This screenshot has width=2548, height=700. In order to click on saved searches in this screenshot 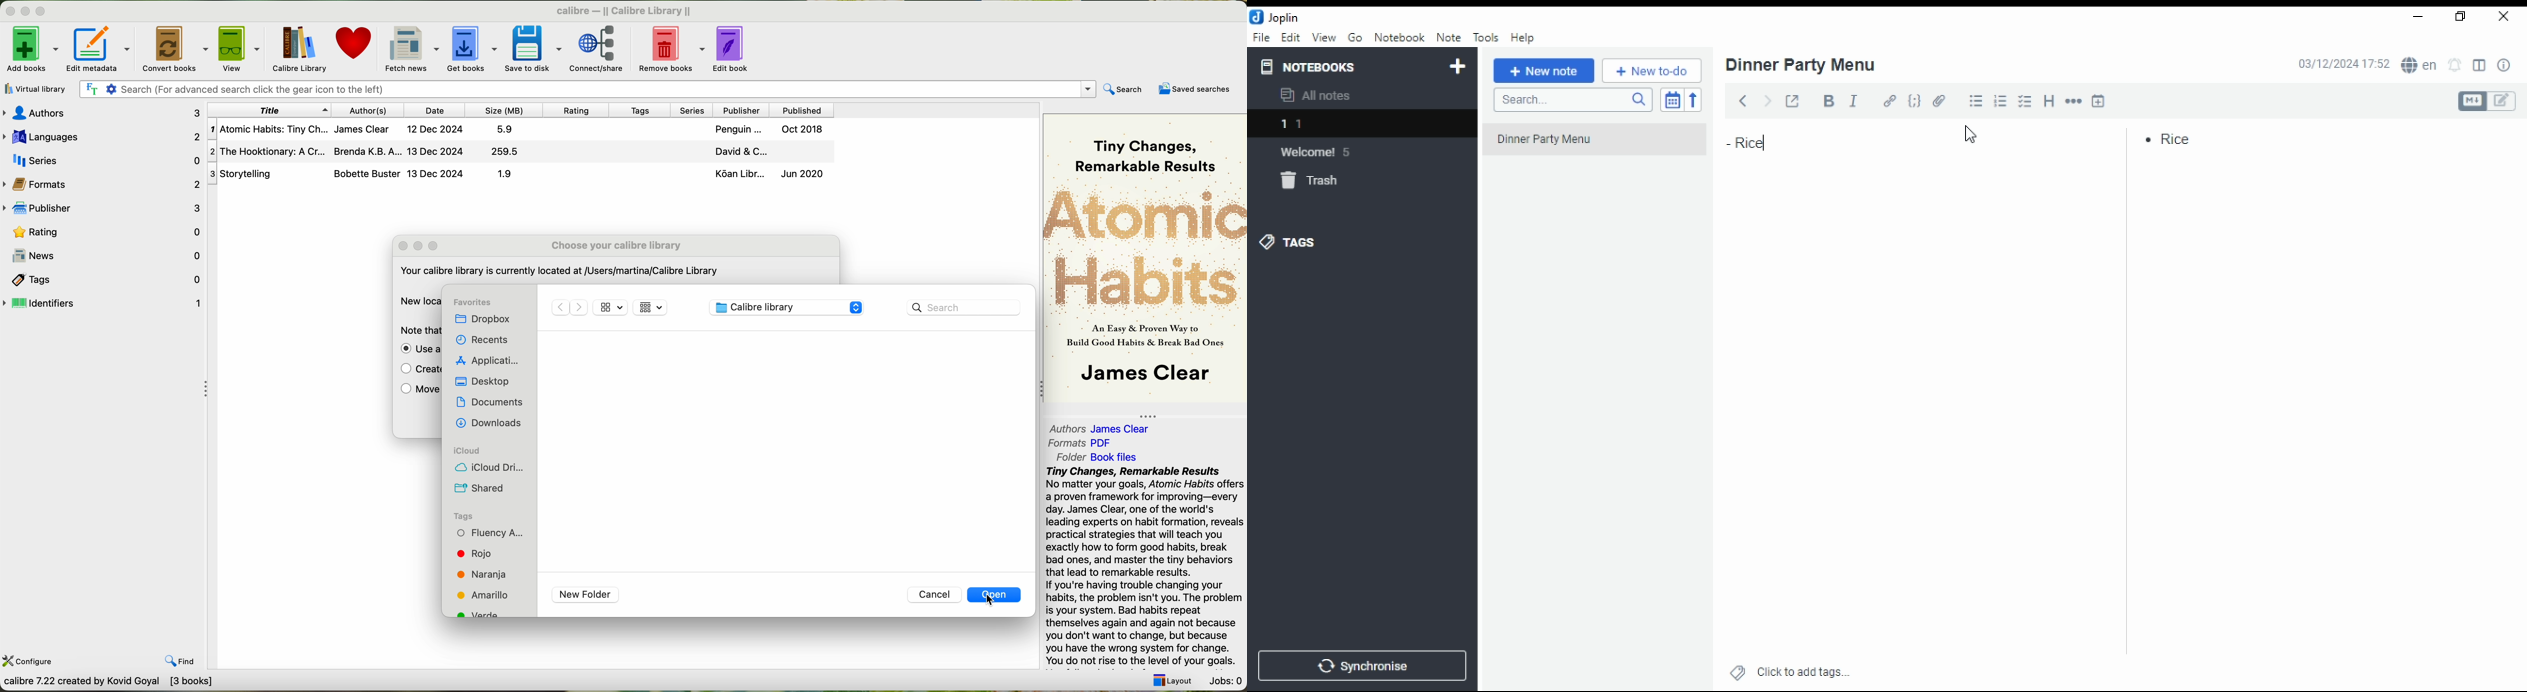, I will do `click(1193, 89)`.